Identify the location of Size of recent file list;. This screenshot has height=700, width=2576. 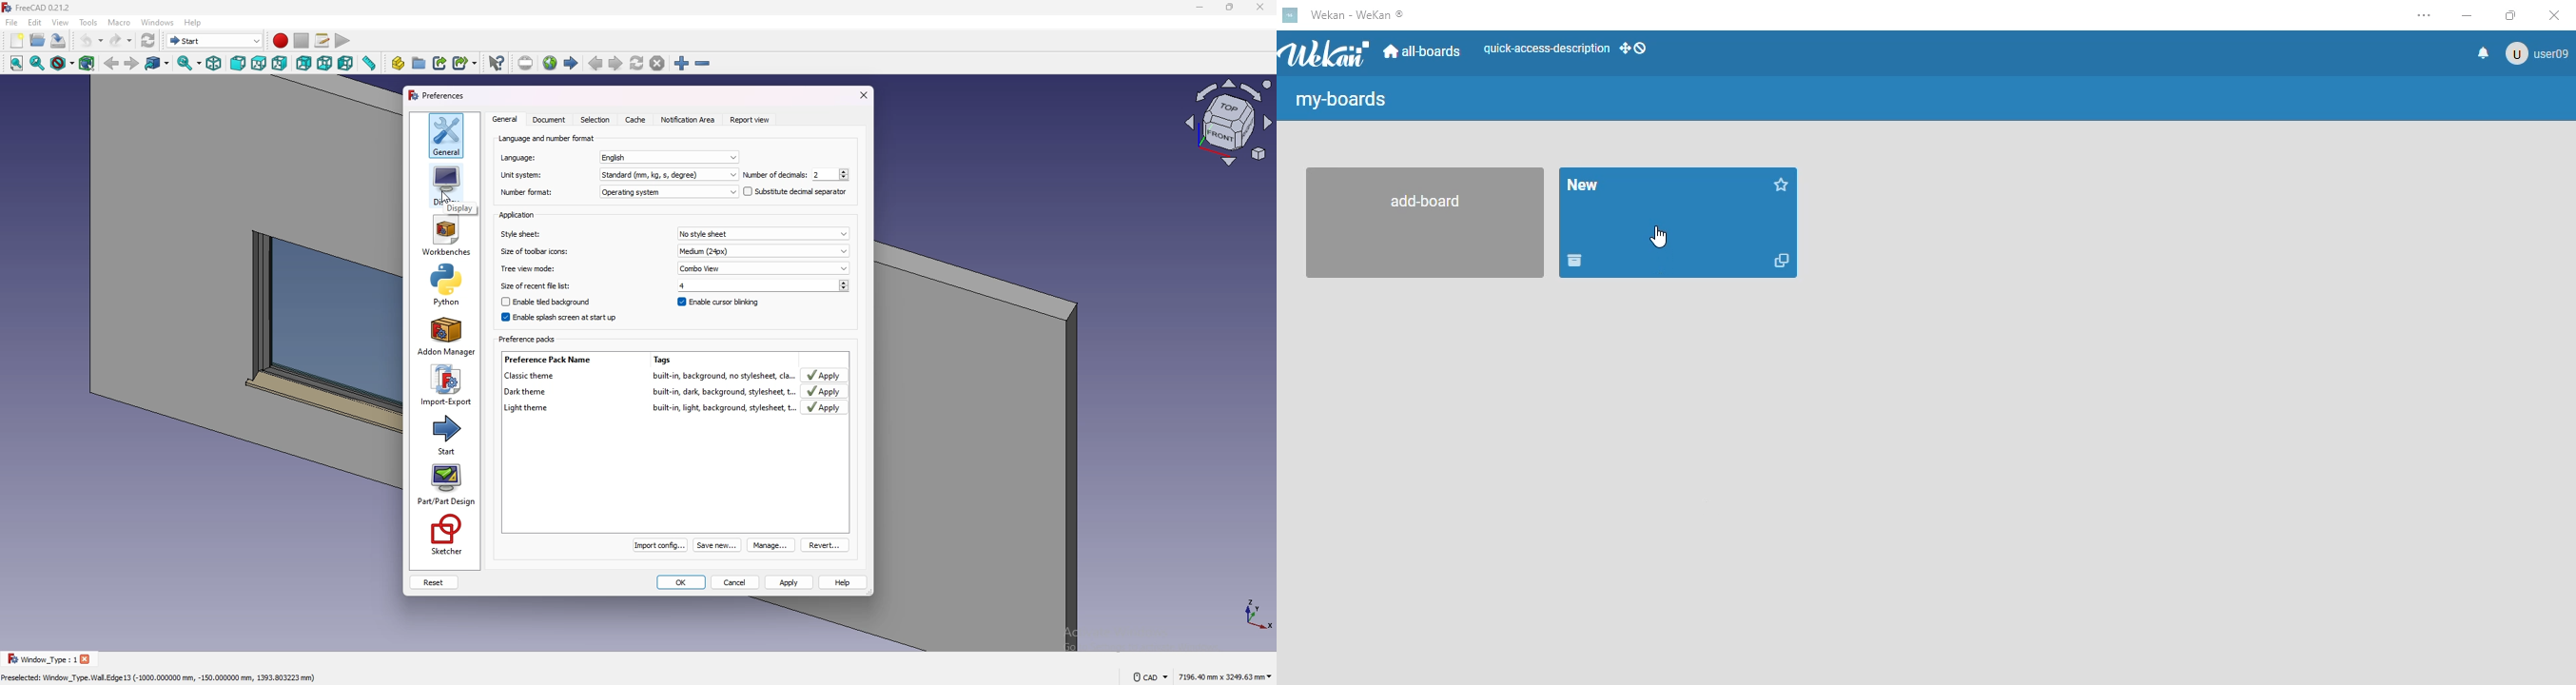
(536, 285).